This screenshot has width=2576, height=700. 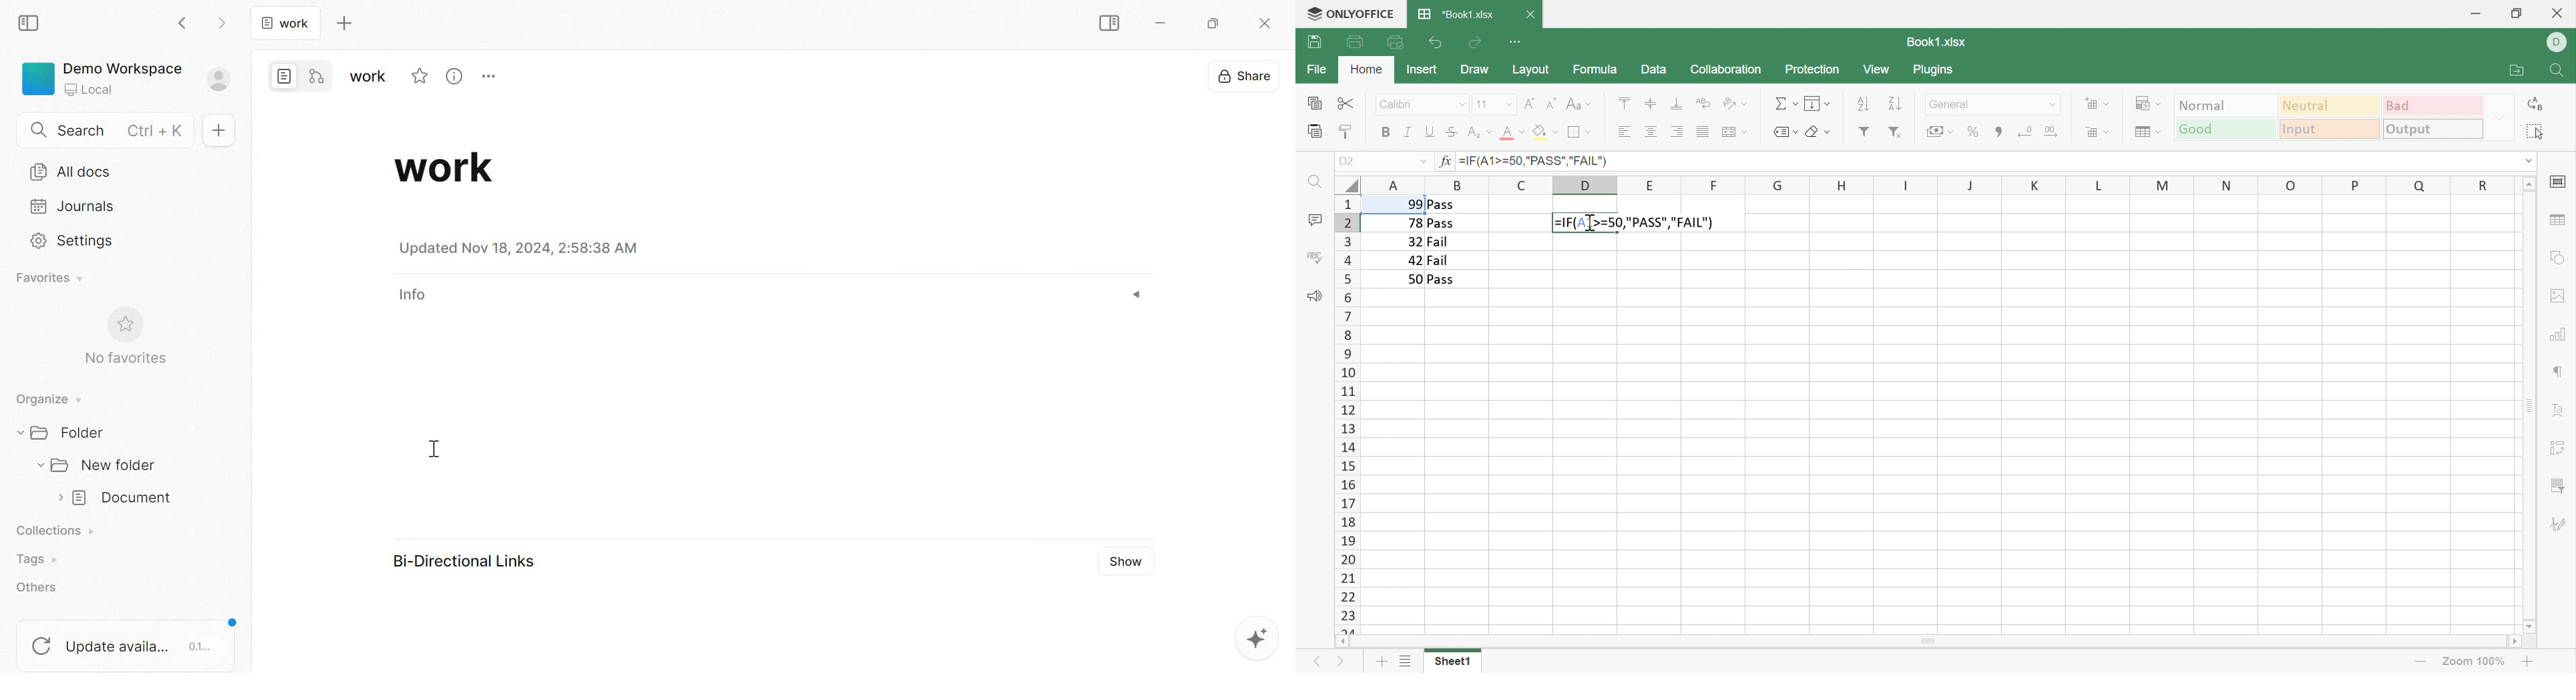 I want to click on Undo, so click(x=1434, y=43).